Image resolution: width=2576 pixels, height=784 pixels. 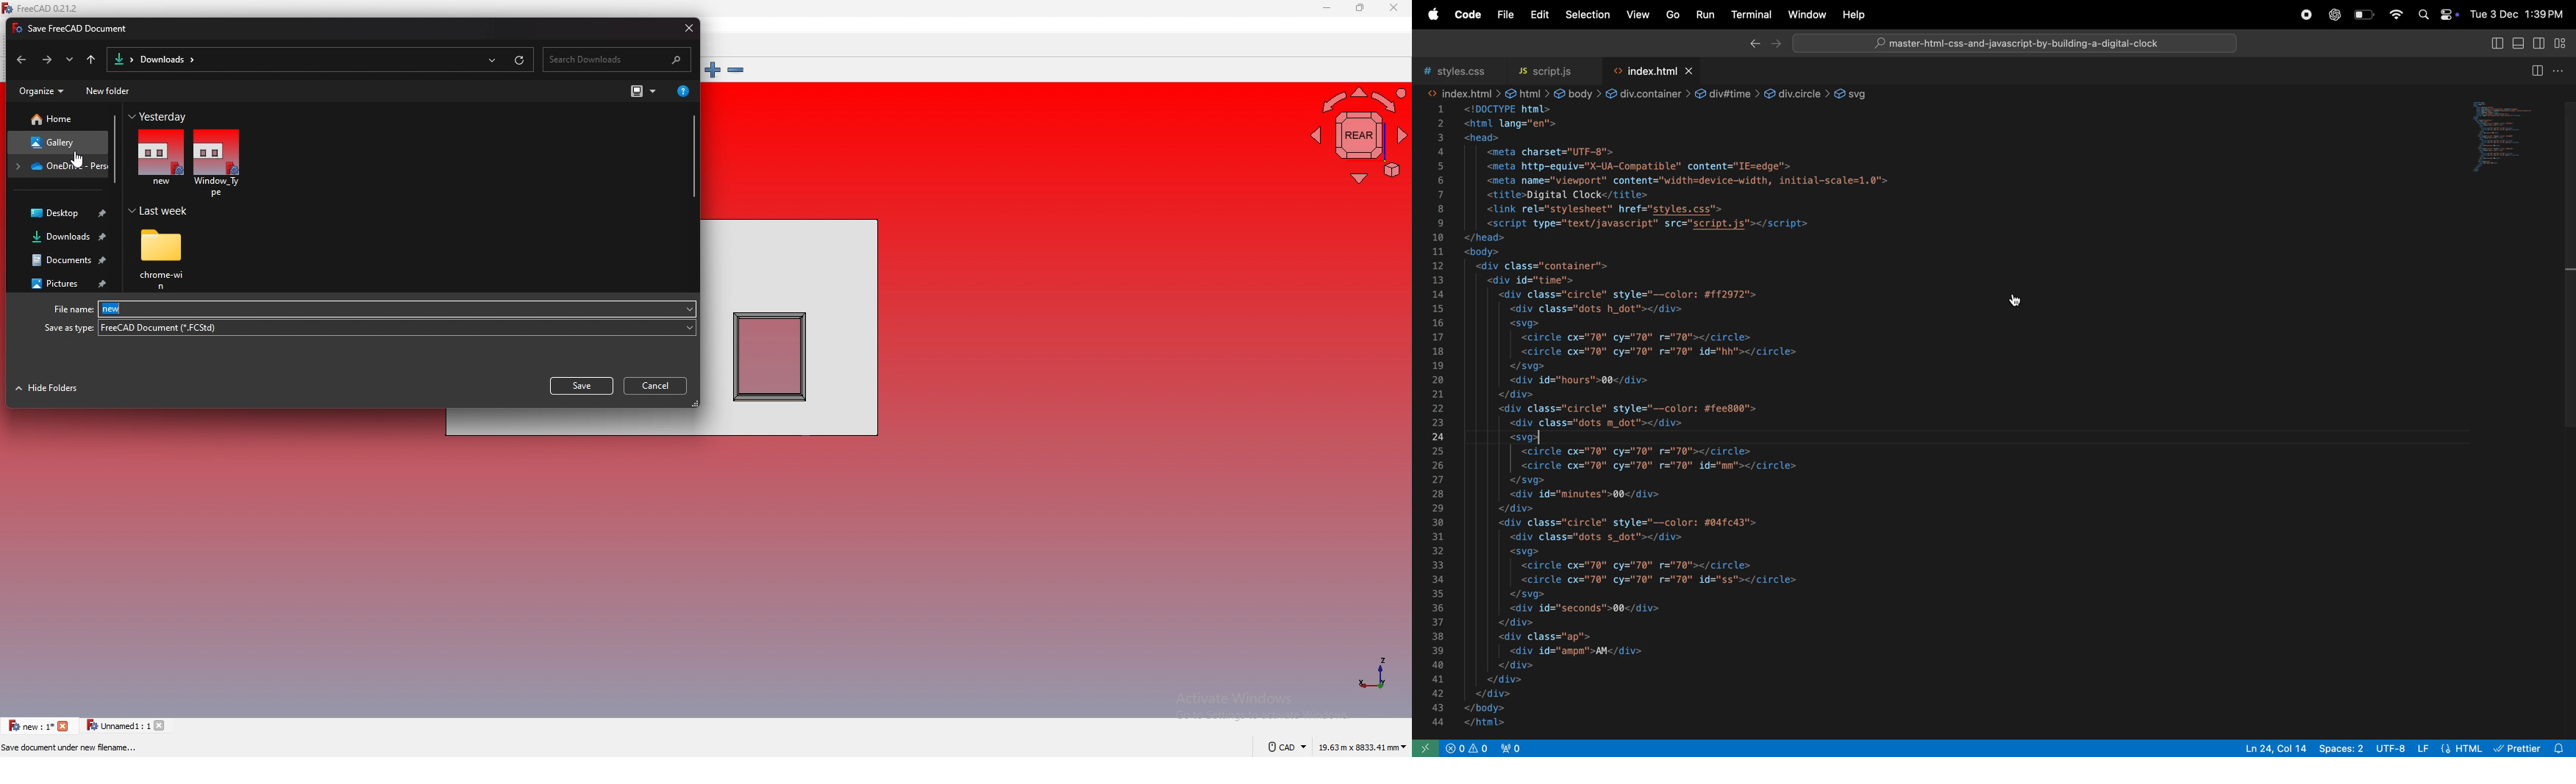 I want to click on icon, so click(x=16, y=28).